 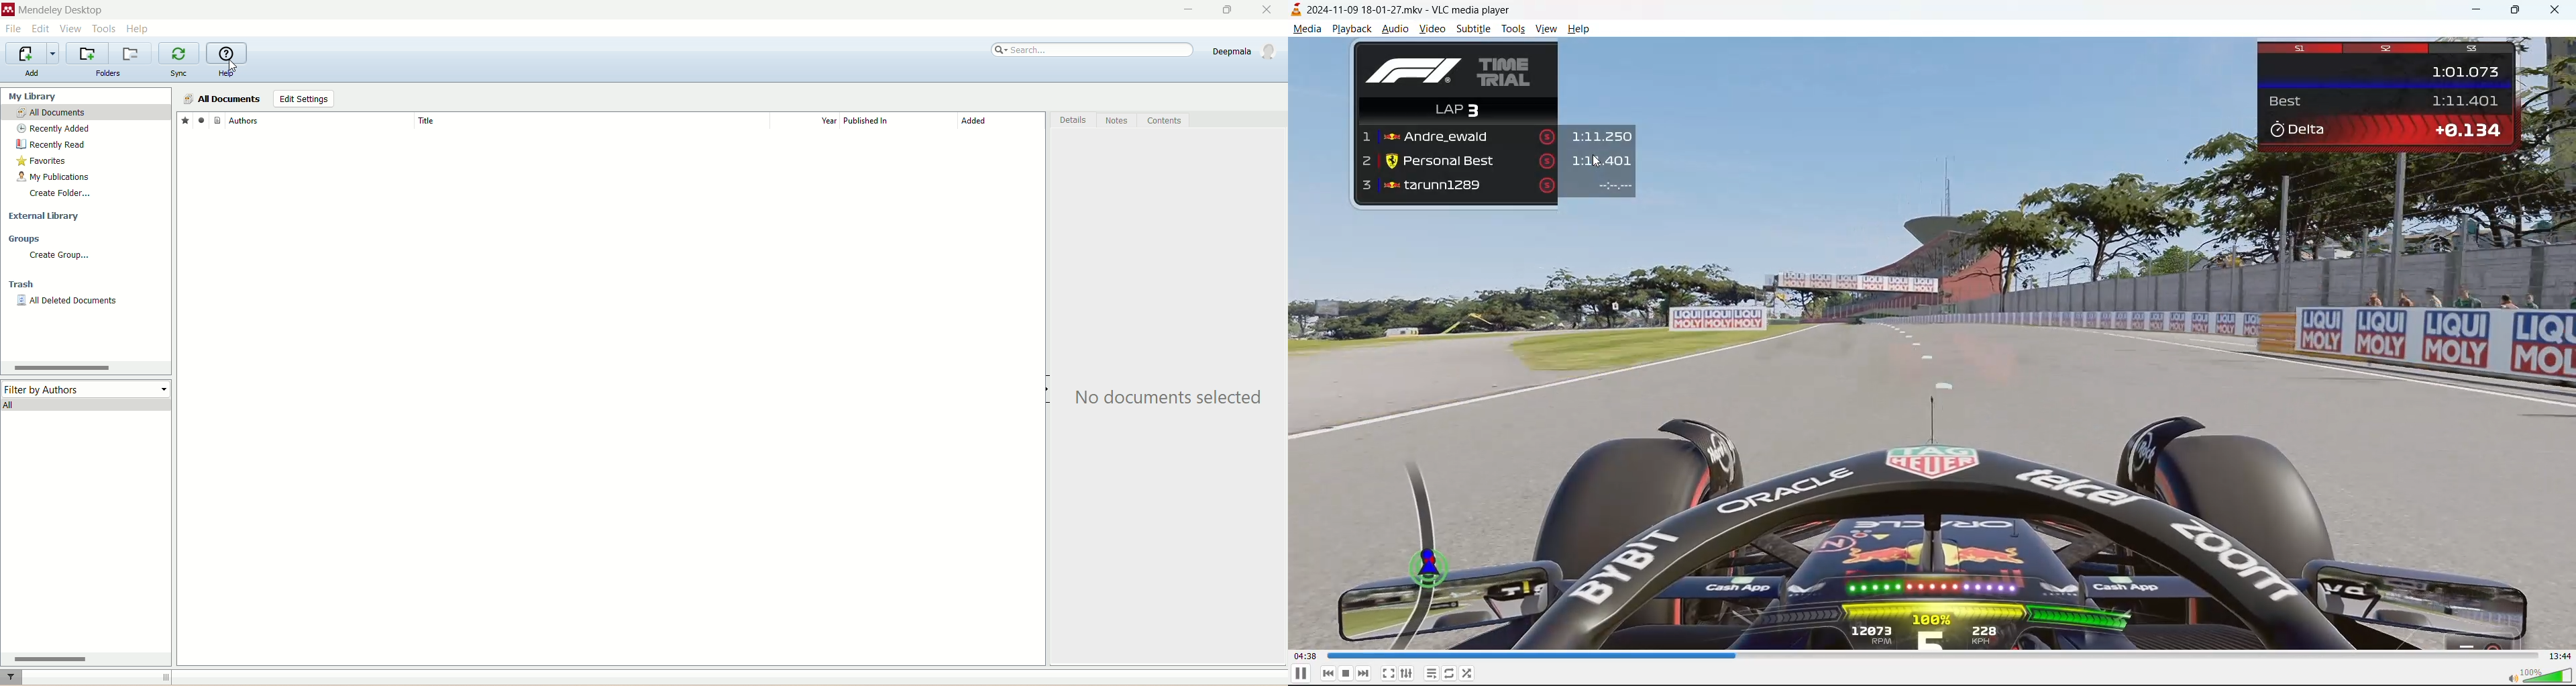 What do you see at coordinates (11, 677) in the screenshot?
I see `filter` at bounding box center [11, 677].